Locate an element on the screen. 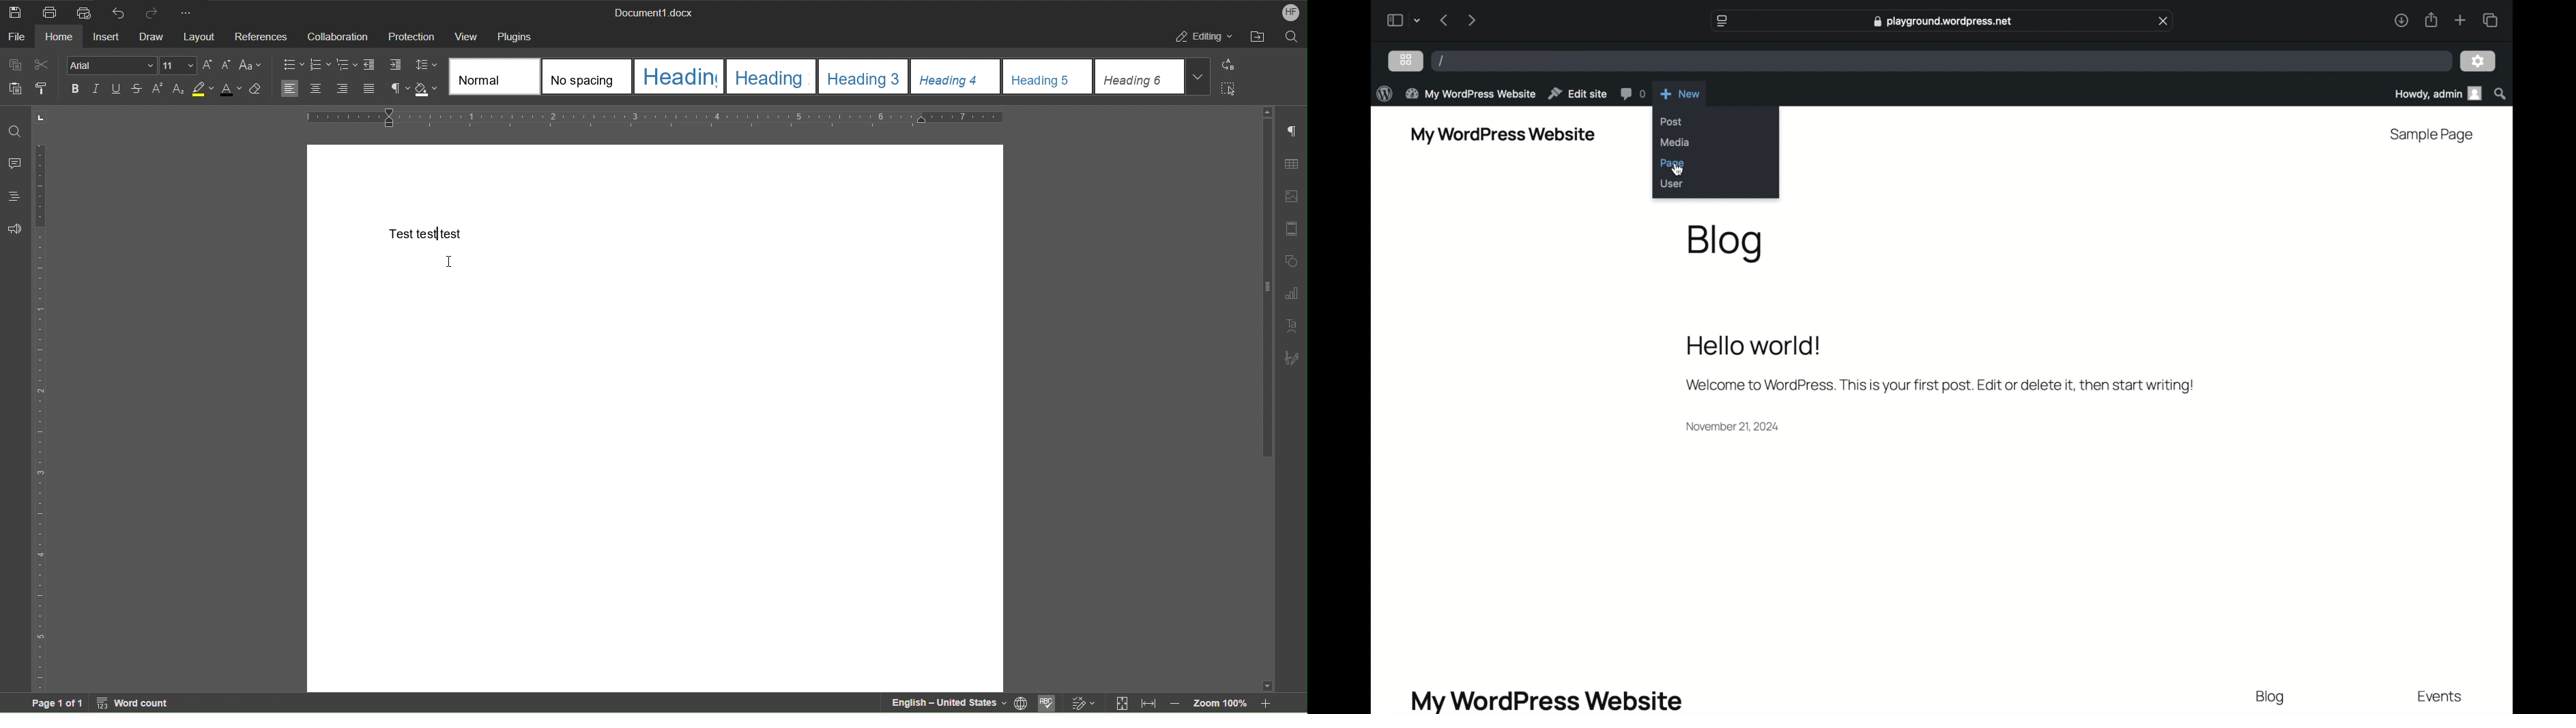  Headings is located at coordinates (14, 197).